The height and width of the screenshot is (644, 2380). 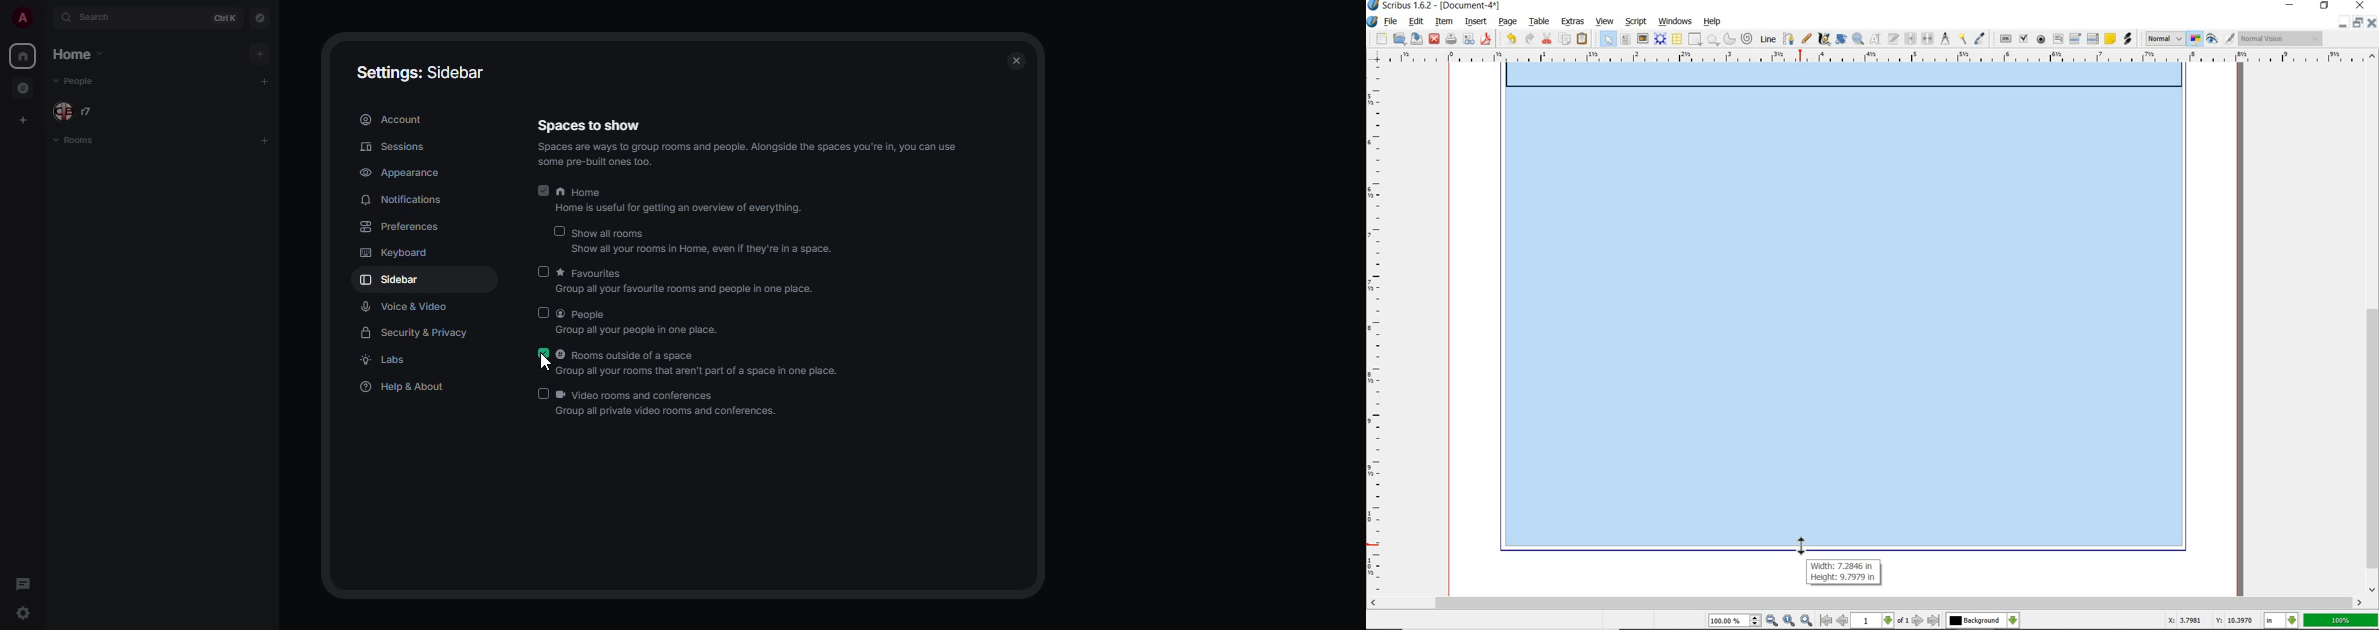 I want to click on Scribus 1.6.2 - [Document-4*], so click(x=1435, y=6).